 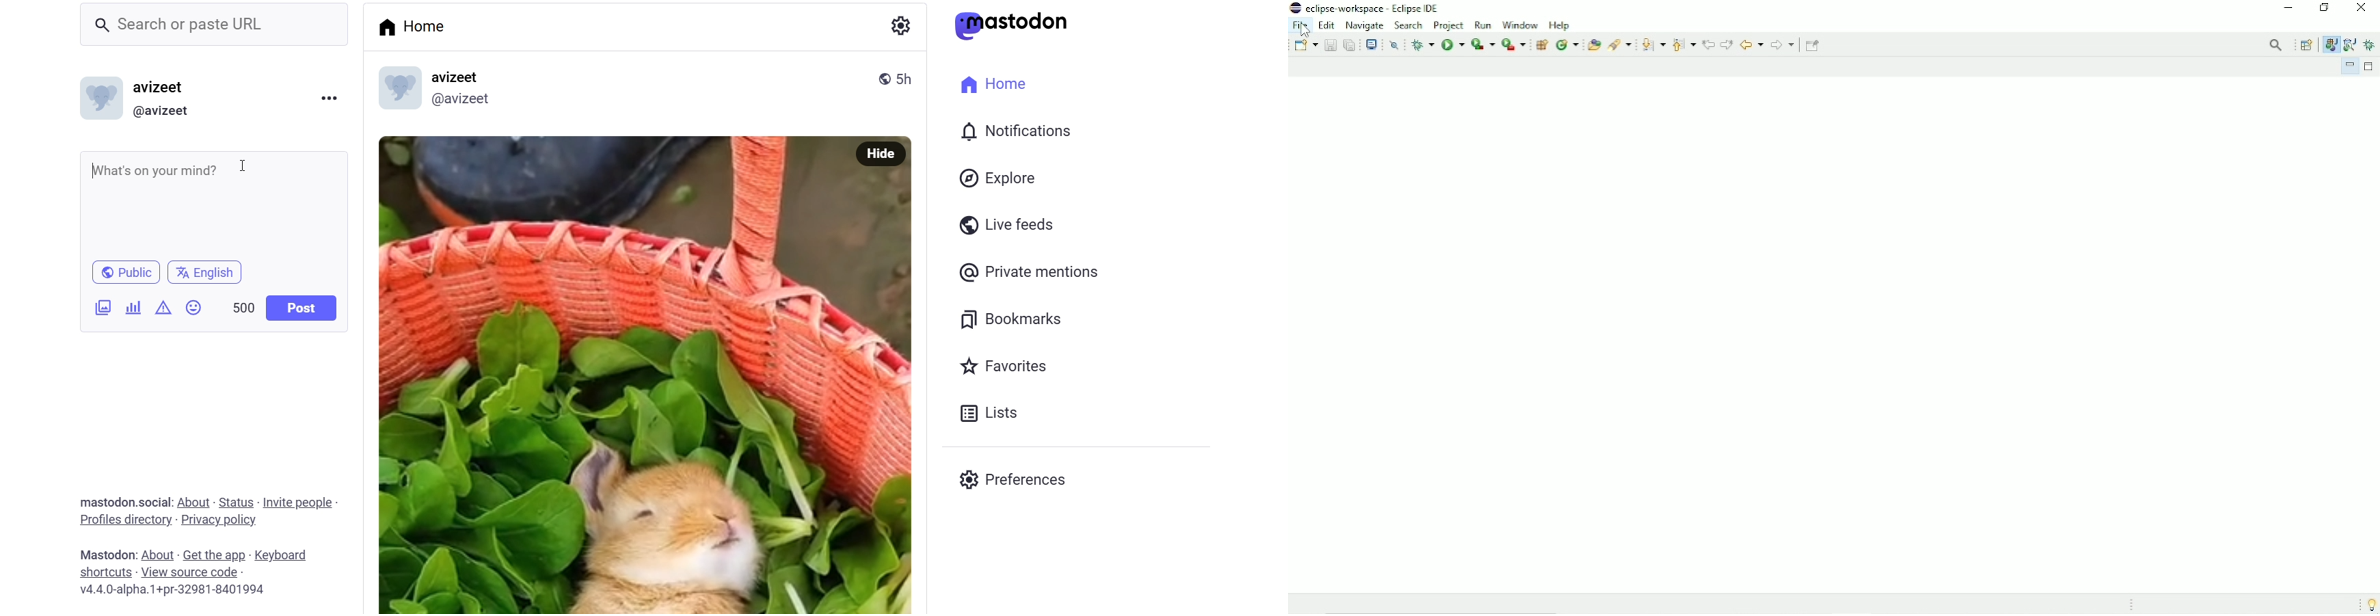 What do you see at coordinates (235, 502) in the screenshot?
I see `status` at bounding box center [235, 502].